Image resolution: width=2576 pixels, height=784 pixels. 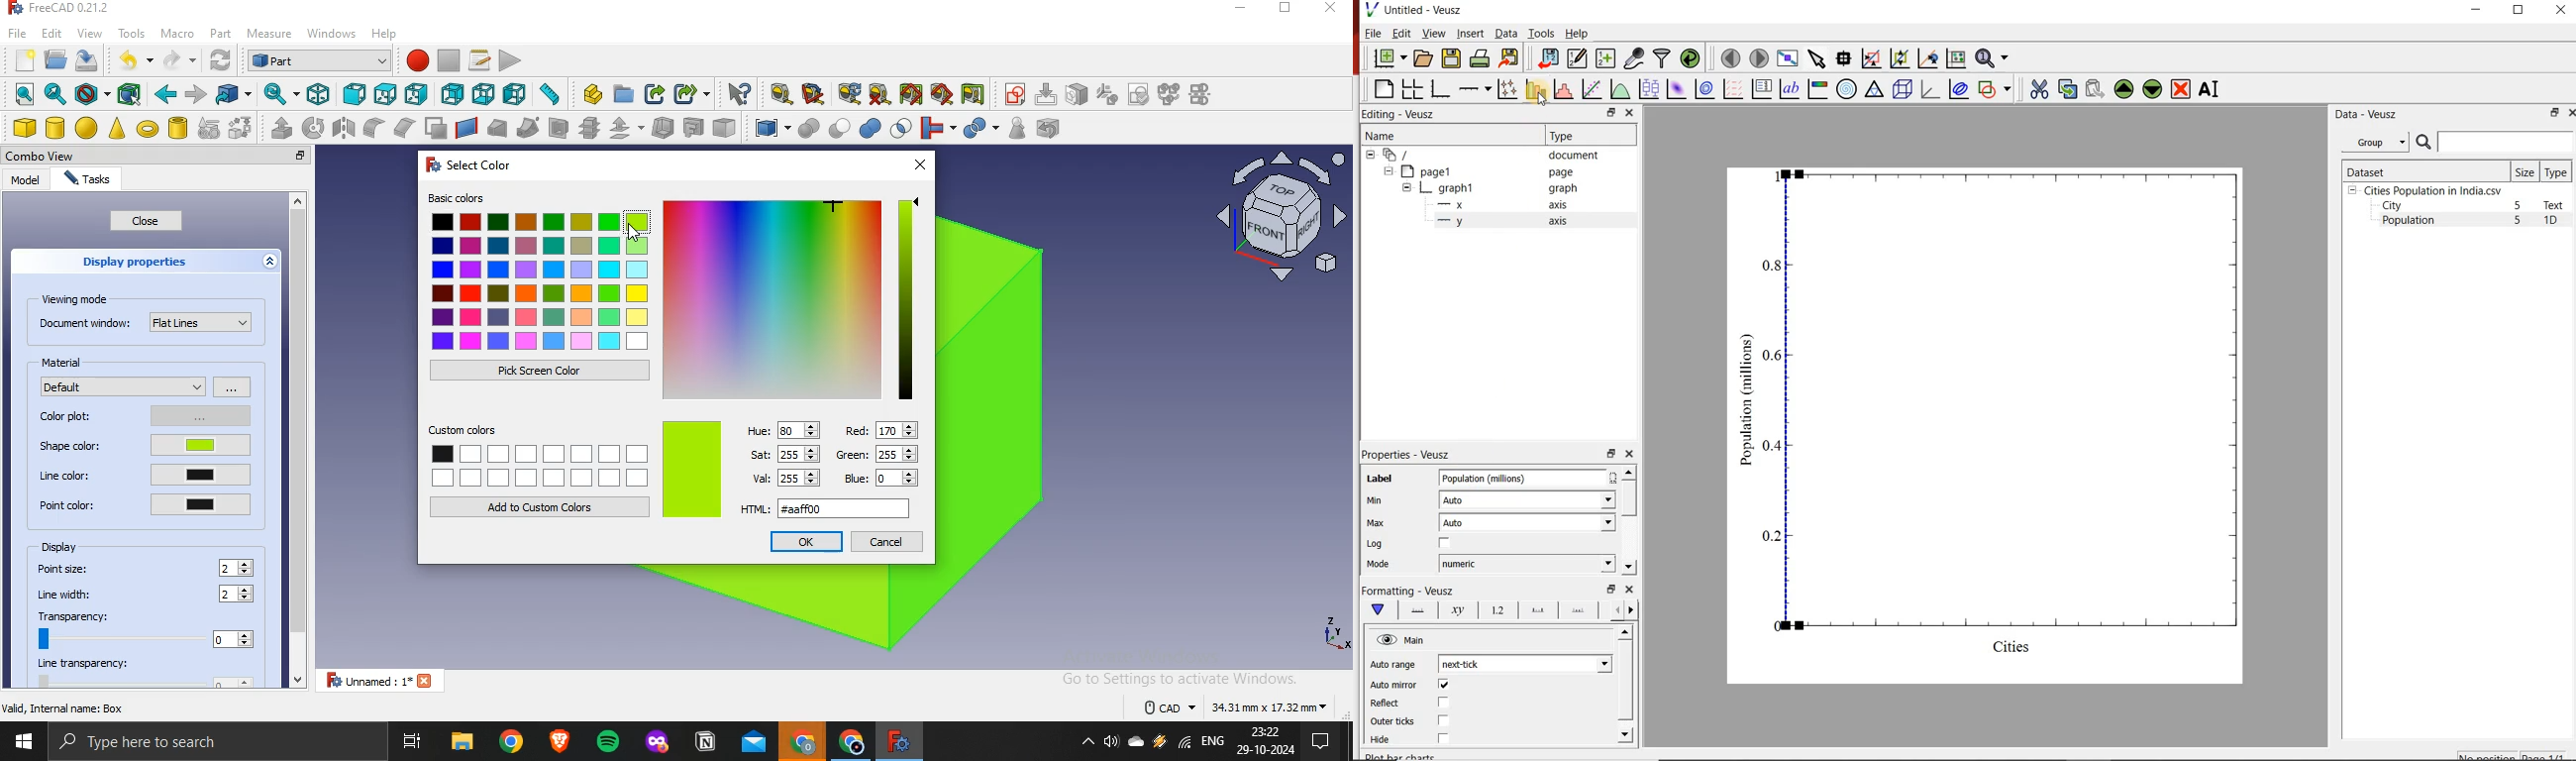 What do you see at coordinates (278, 156) in the screenshot?
I see `restore tab` at bounding box center [278, 156].